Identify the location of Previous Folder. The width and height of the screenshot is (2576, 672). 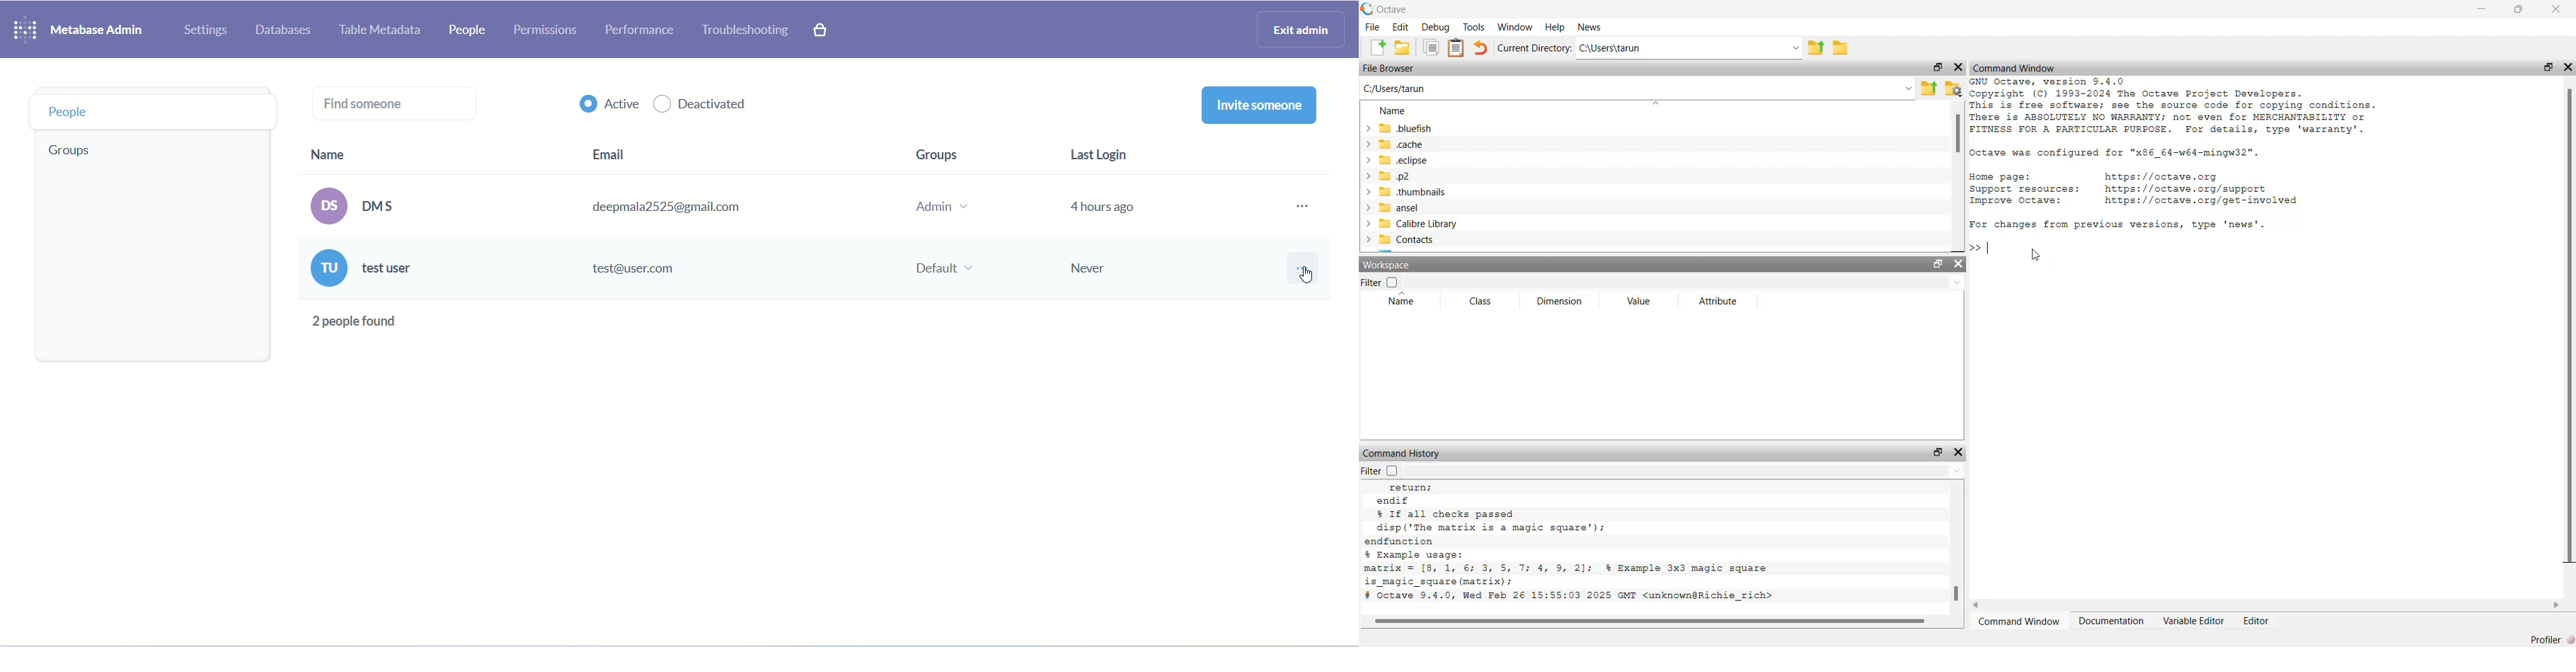
(1927, 89).